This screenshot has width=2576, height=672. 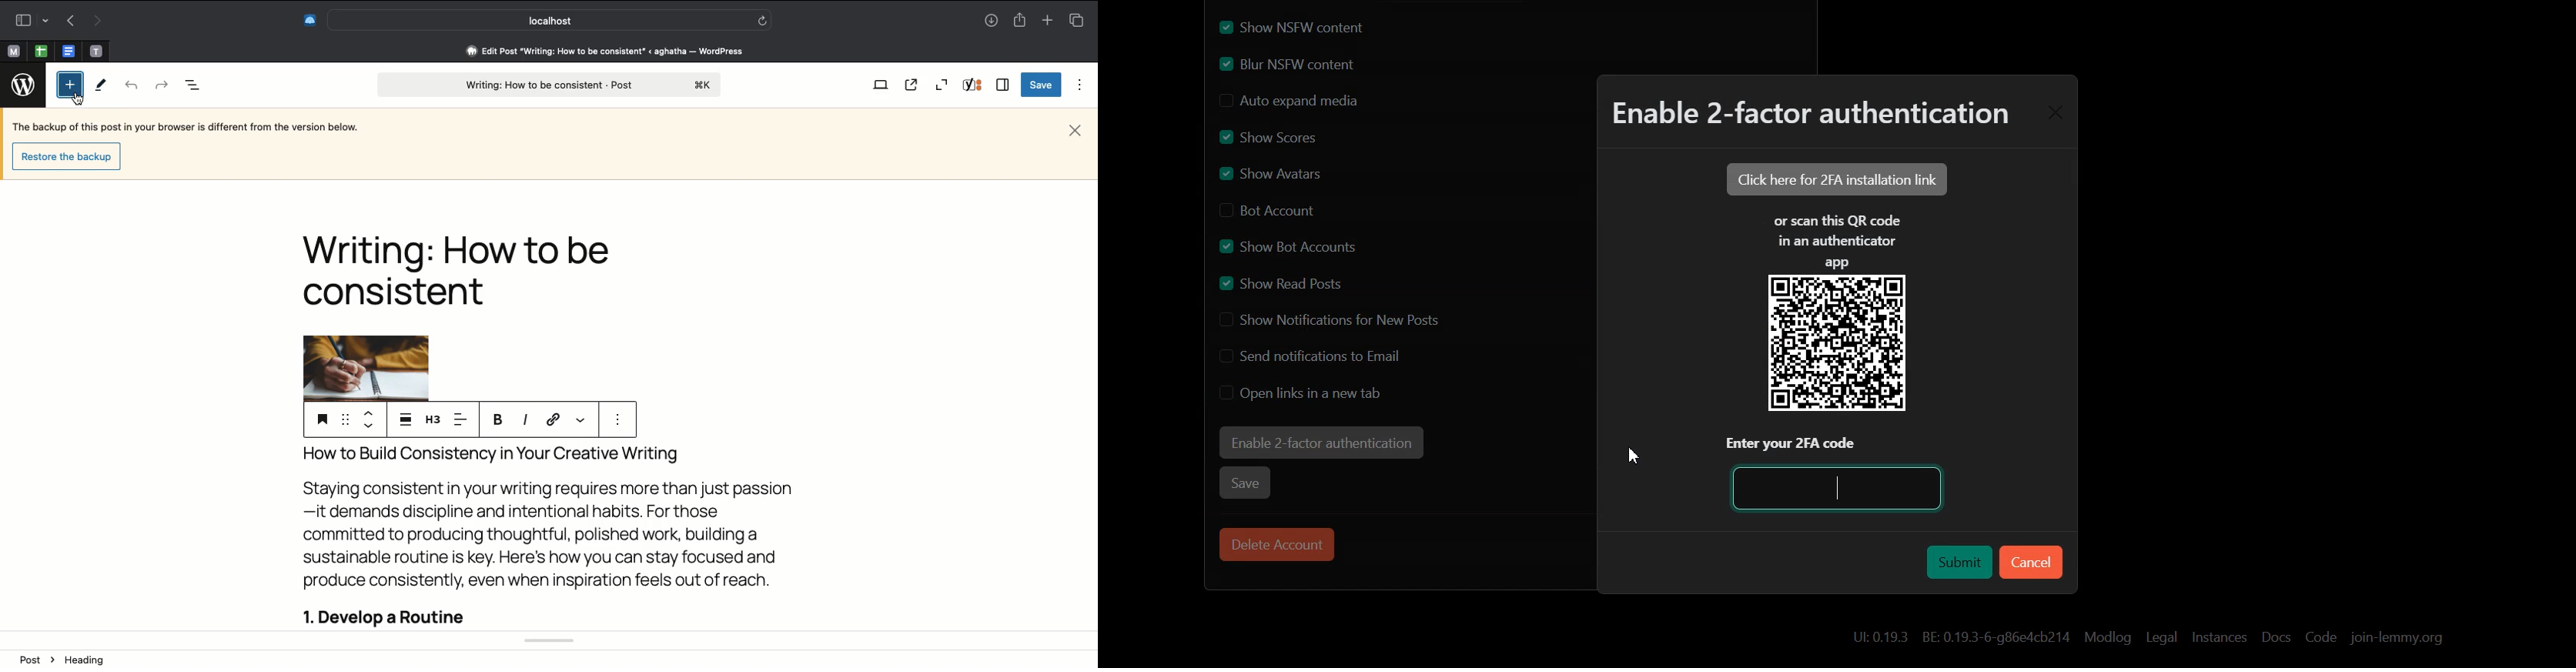 I want to click on QR Code for Scan, so click(x=1837, y=344).